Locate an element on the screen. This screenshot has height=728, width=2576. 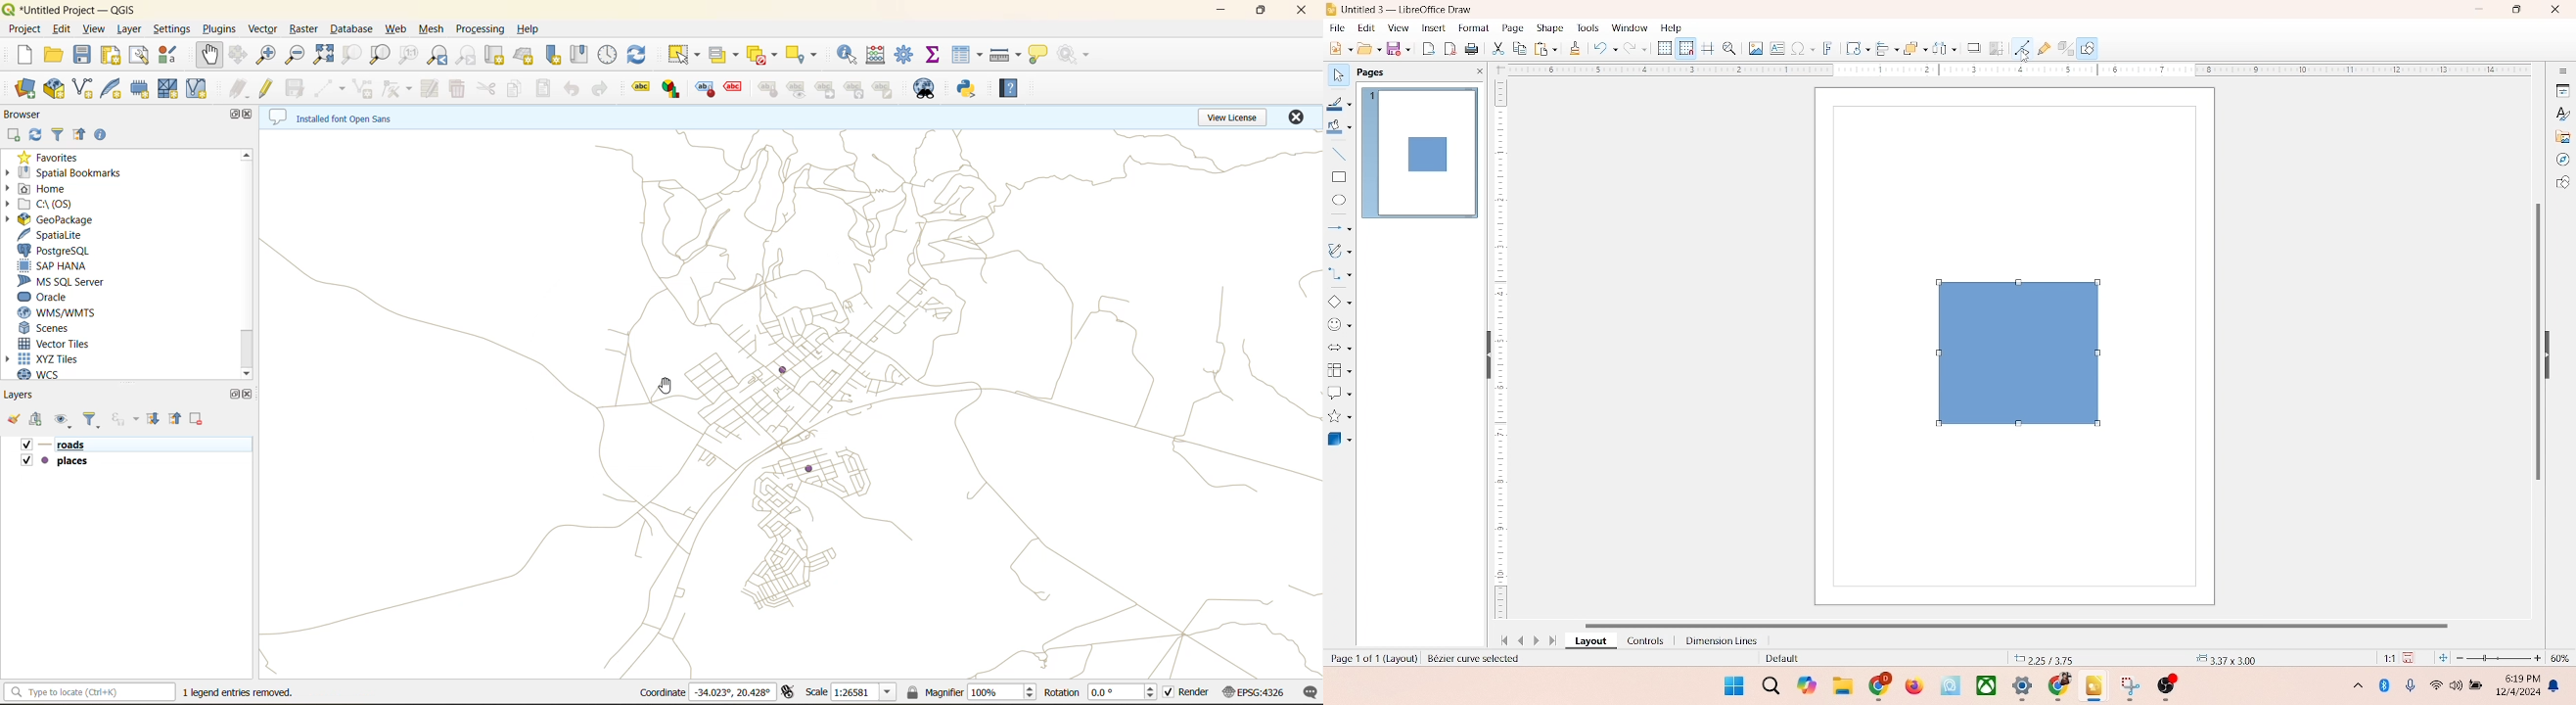
block arrow is located at coordinates (1340, 349).